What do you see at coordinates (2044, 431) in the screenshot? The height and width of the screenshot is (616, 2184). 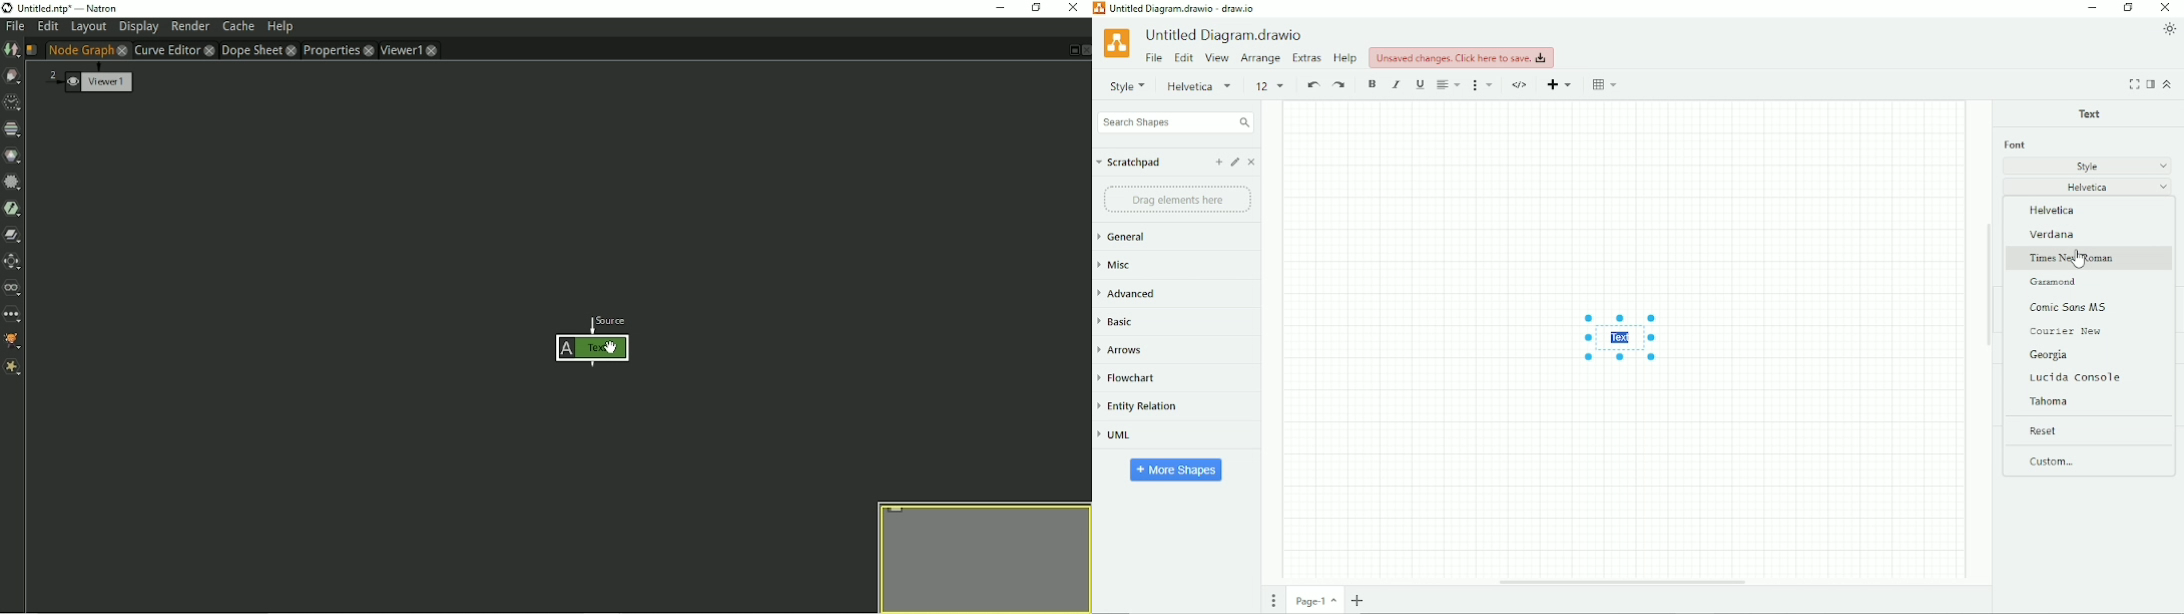 I see `Reset` at bounding box center [2044, 431].